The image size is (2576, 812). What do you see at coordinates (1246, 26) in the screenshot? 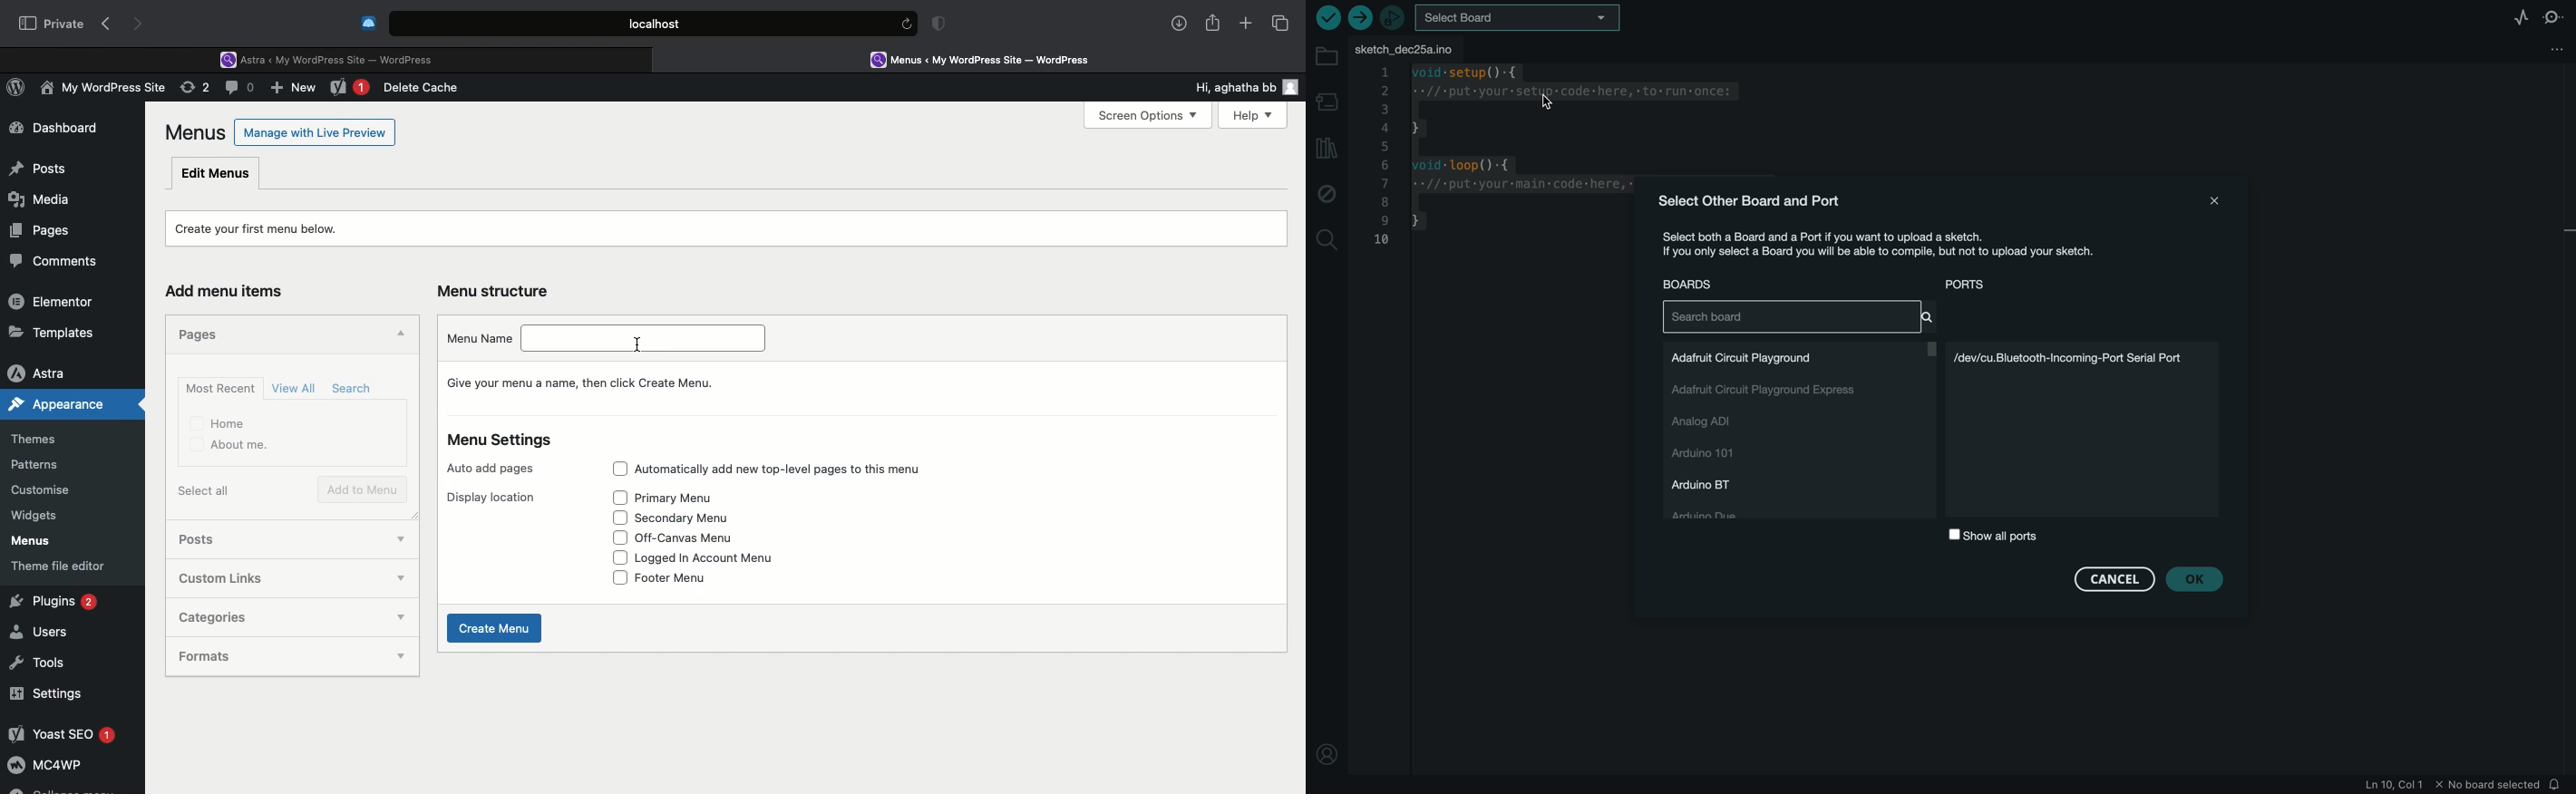
I see `Add new tab` at bounding box center [1246, 26].